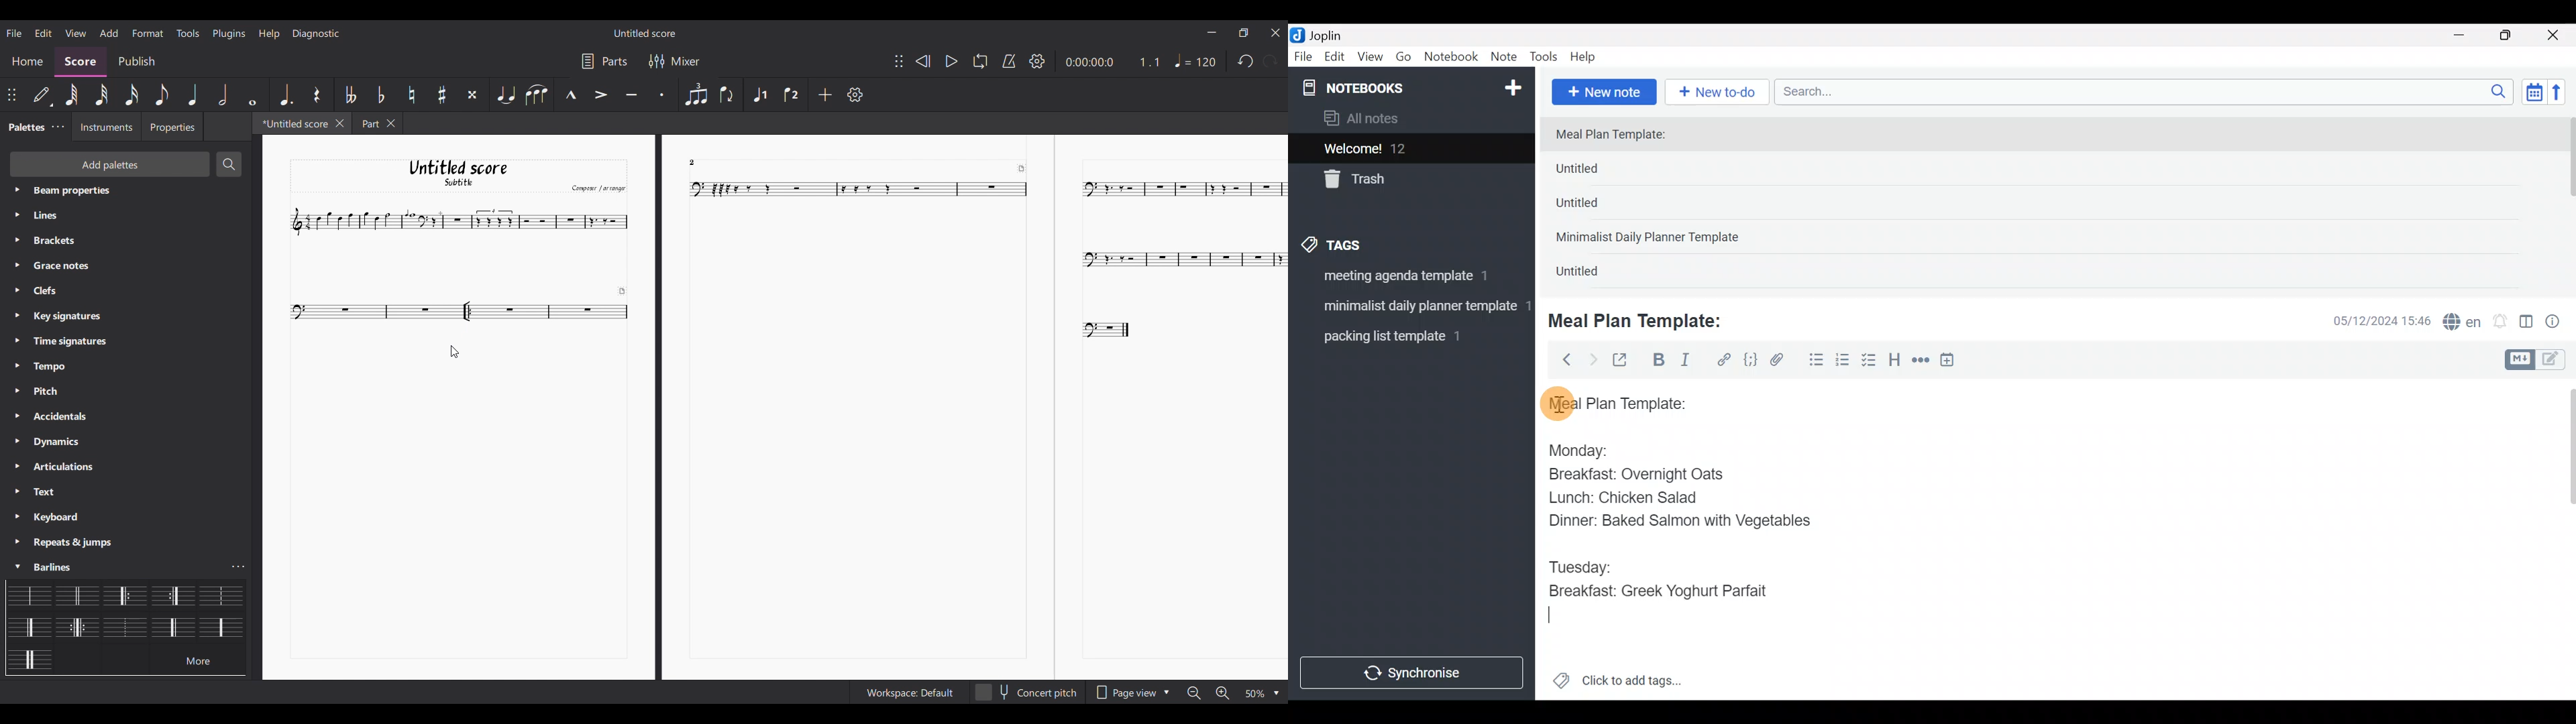 The image size is (2576, 728). Describe the element at coordinates (1335, 59) in the screenshot. I see `Edit` at that location.